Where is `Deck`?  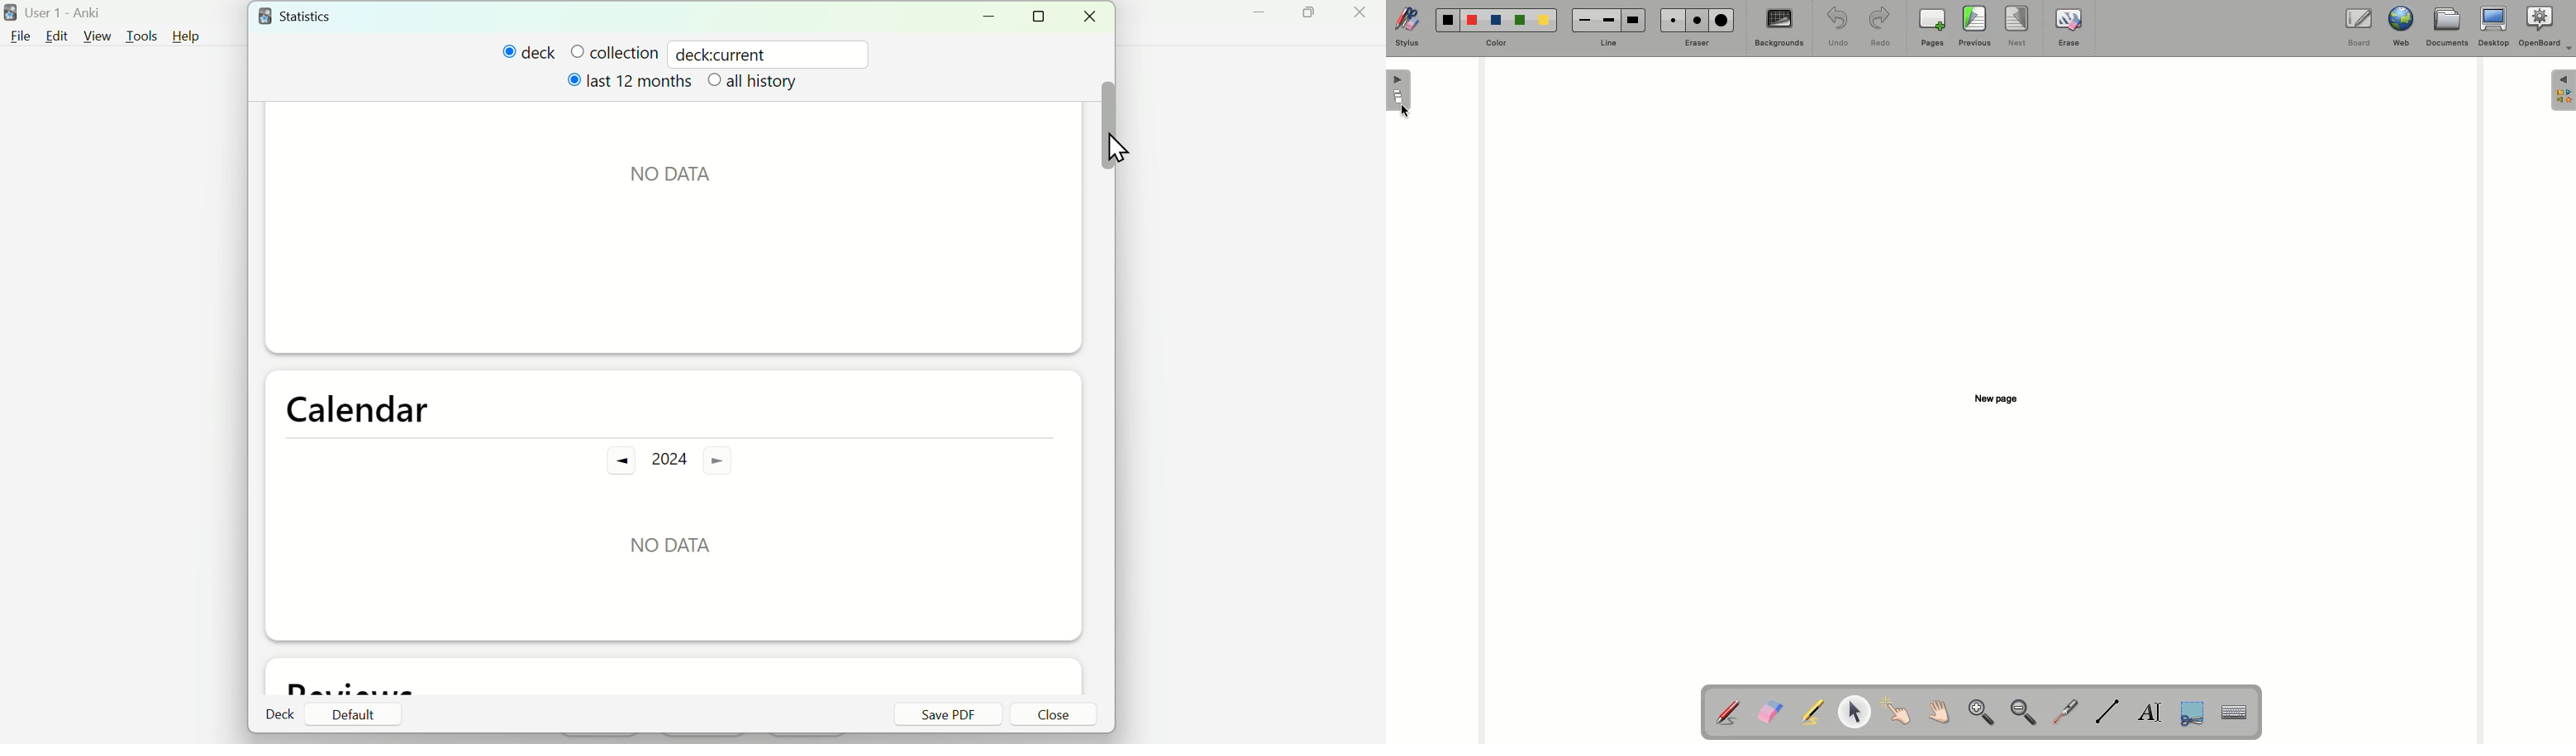
Deck is located at coordinates (282, 714).